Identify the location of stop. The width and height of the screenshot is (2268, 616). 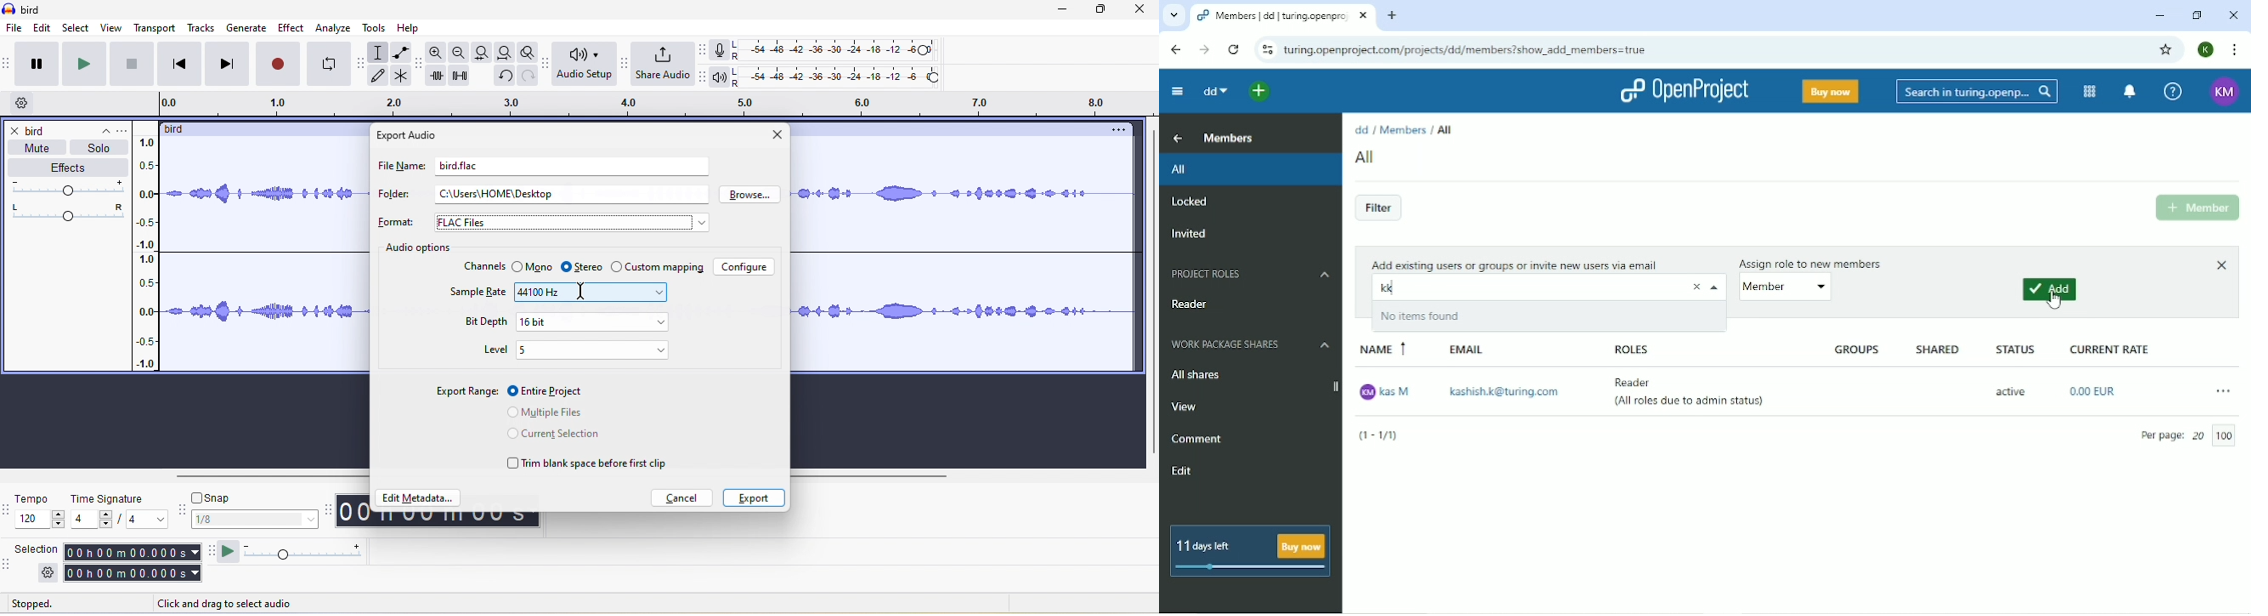
(134, 68).